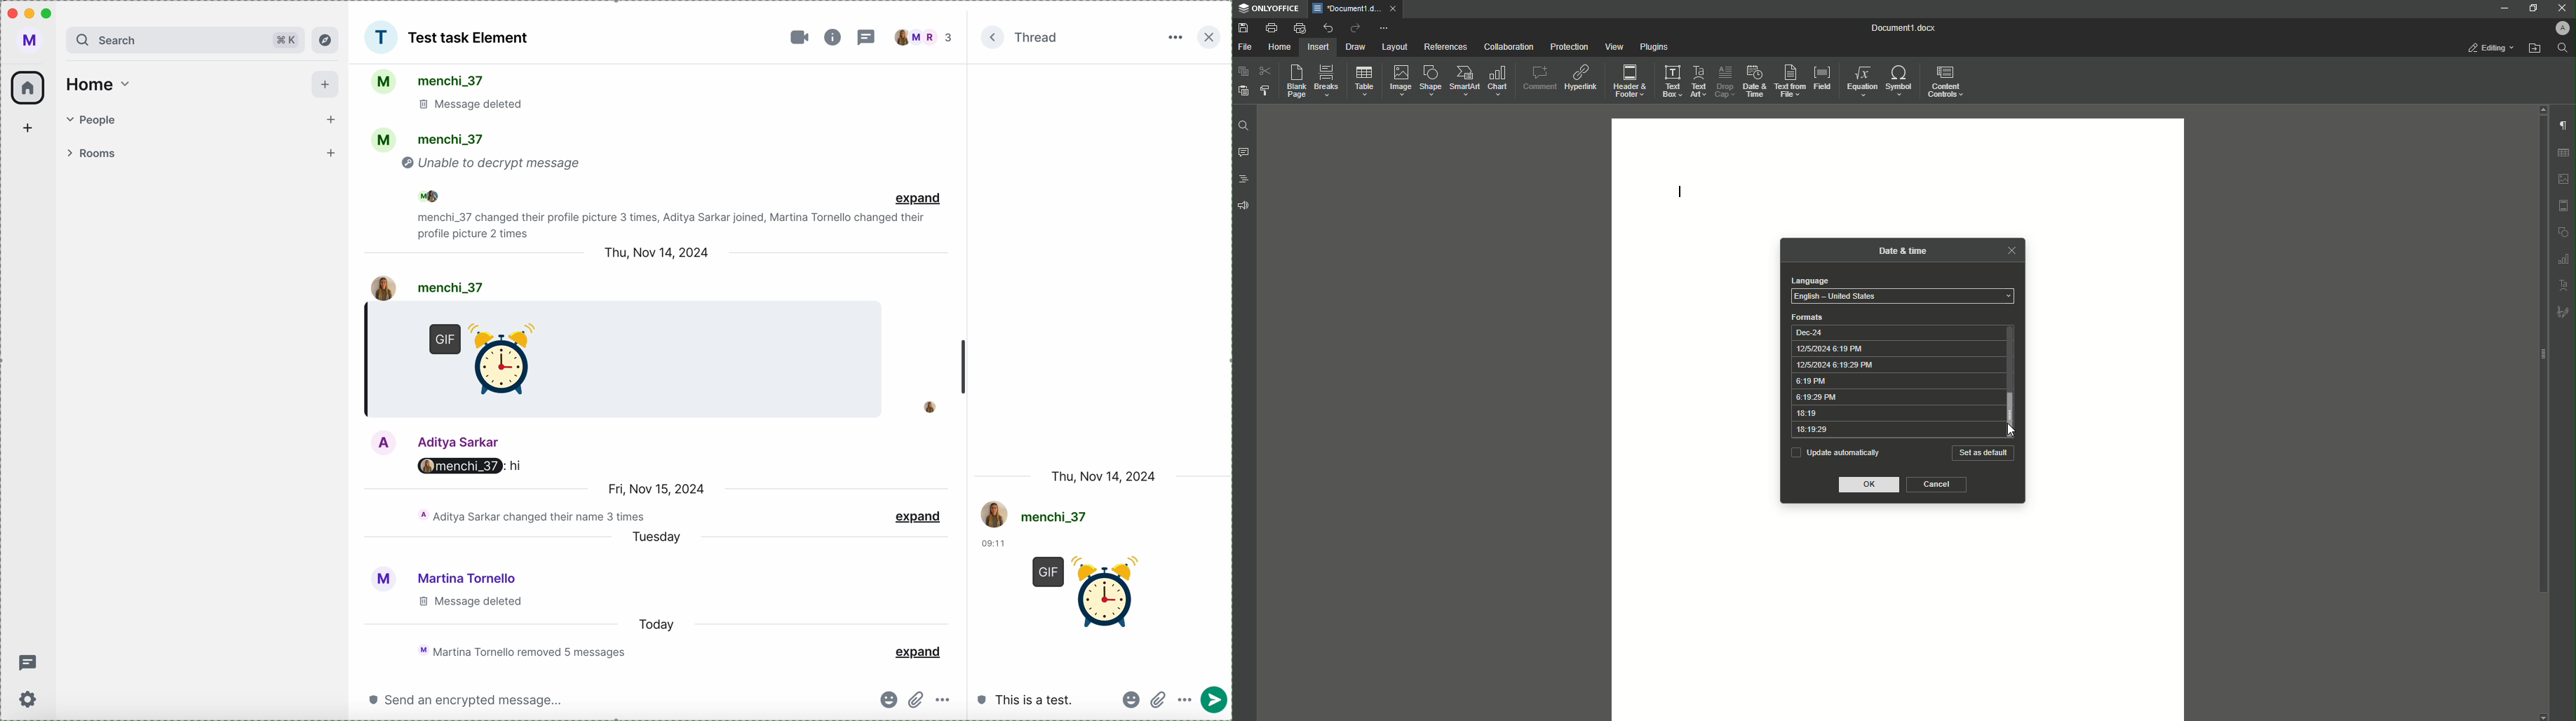 The height and width of the screenshot is (728, 2576). Describe the element at coordinates (1948, 81) in the screenshot. I see `Controls` at that location.